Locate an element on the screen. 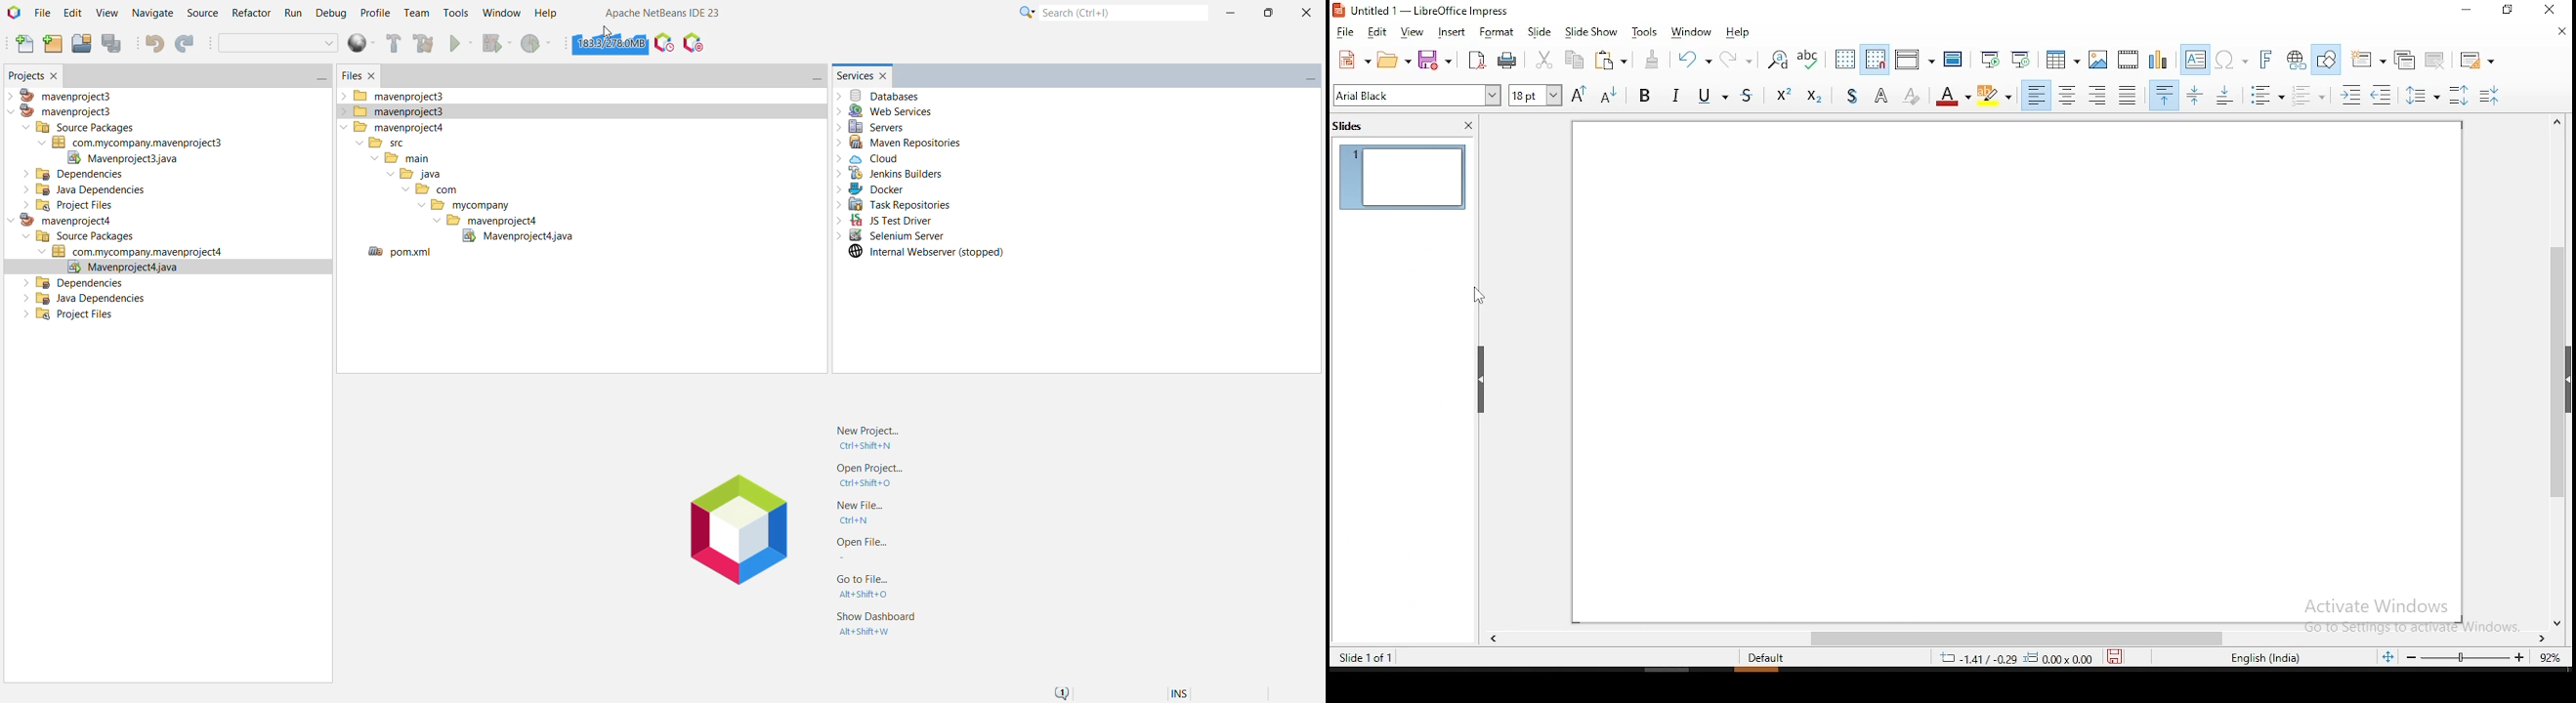  Help is located at coordinates (547, 11).